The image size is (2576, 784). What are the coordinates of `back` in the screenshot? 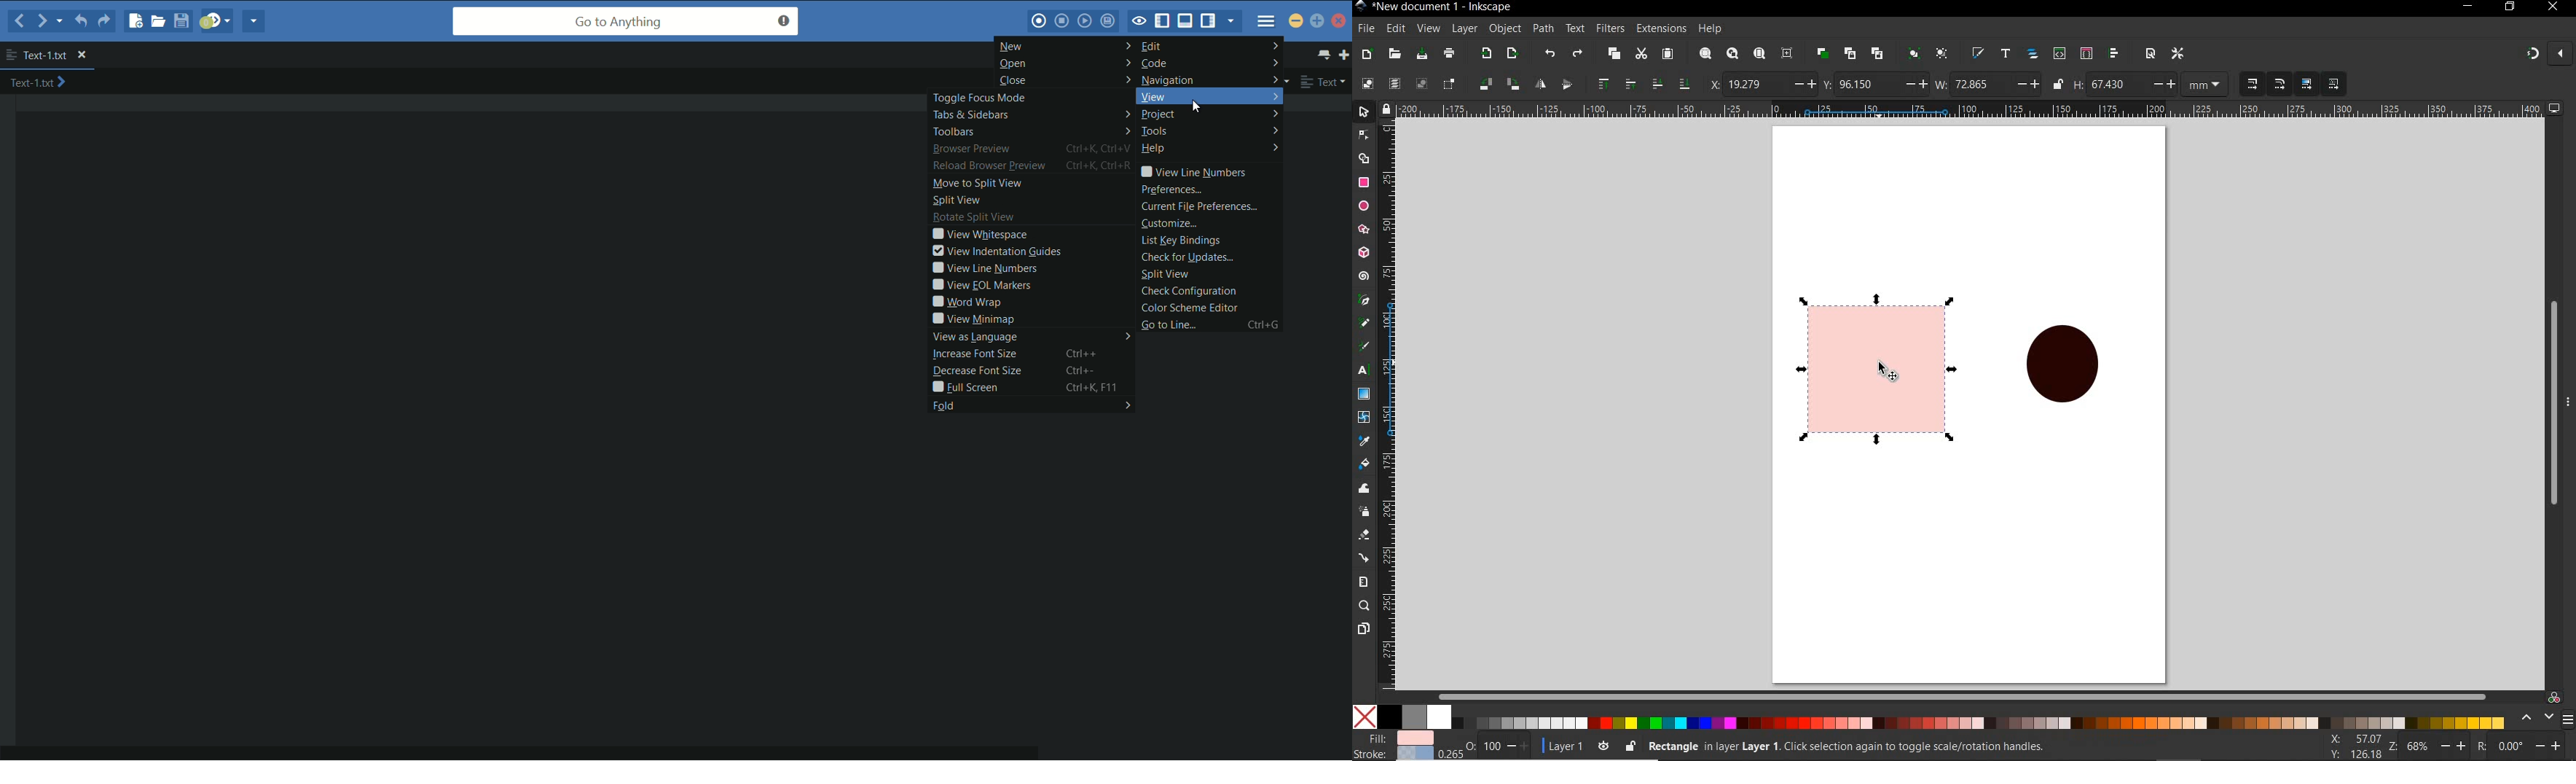 It's located at (18, 20).